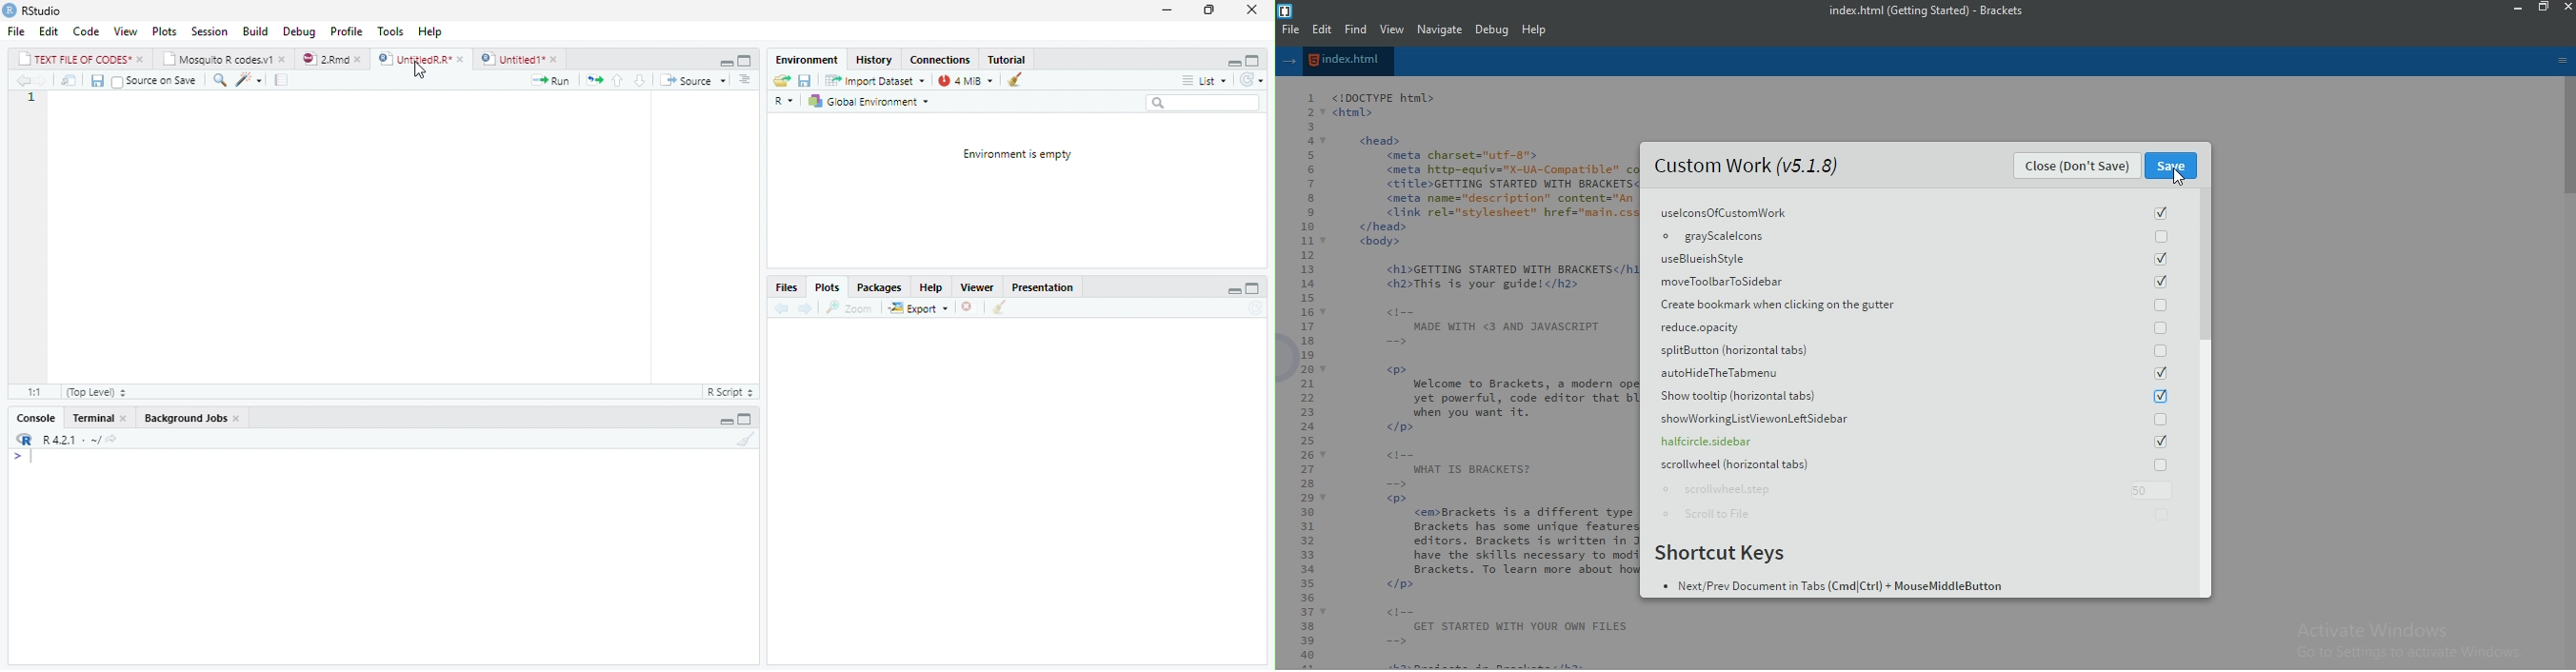 The height and width of the screenshot is (672, 2576). Describe the element at coordinates (698, 81) in the screenshot. I see `Source ` at that location.